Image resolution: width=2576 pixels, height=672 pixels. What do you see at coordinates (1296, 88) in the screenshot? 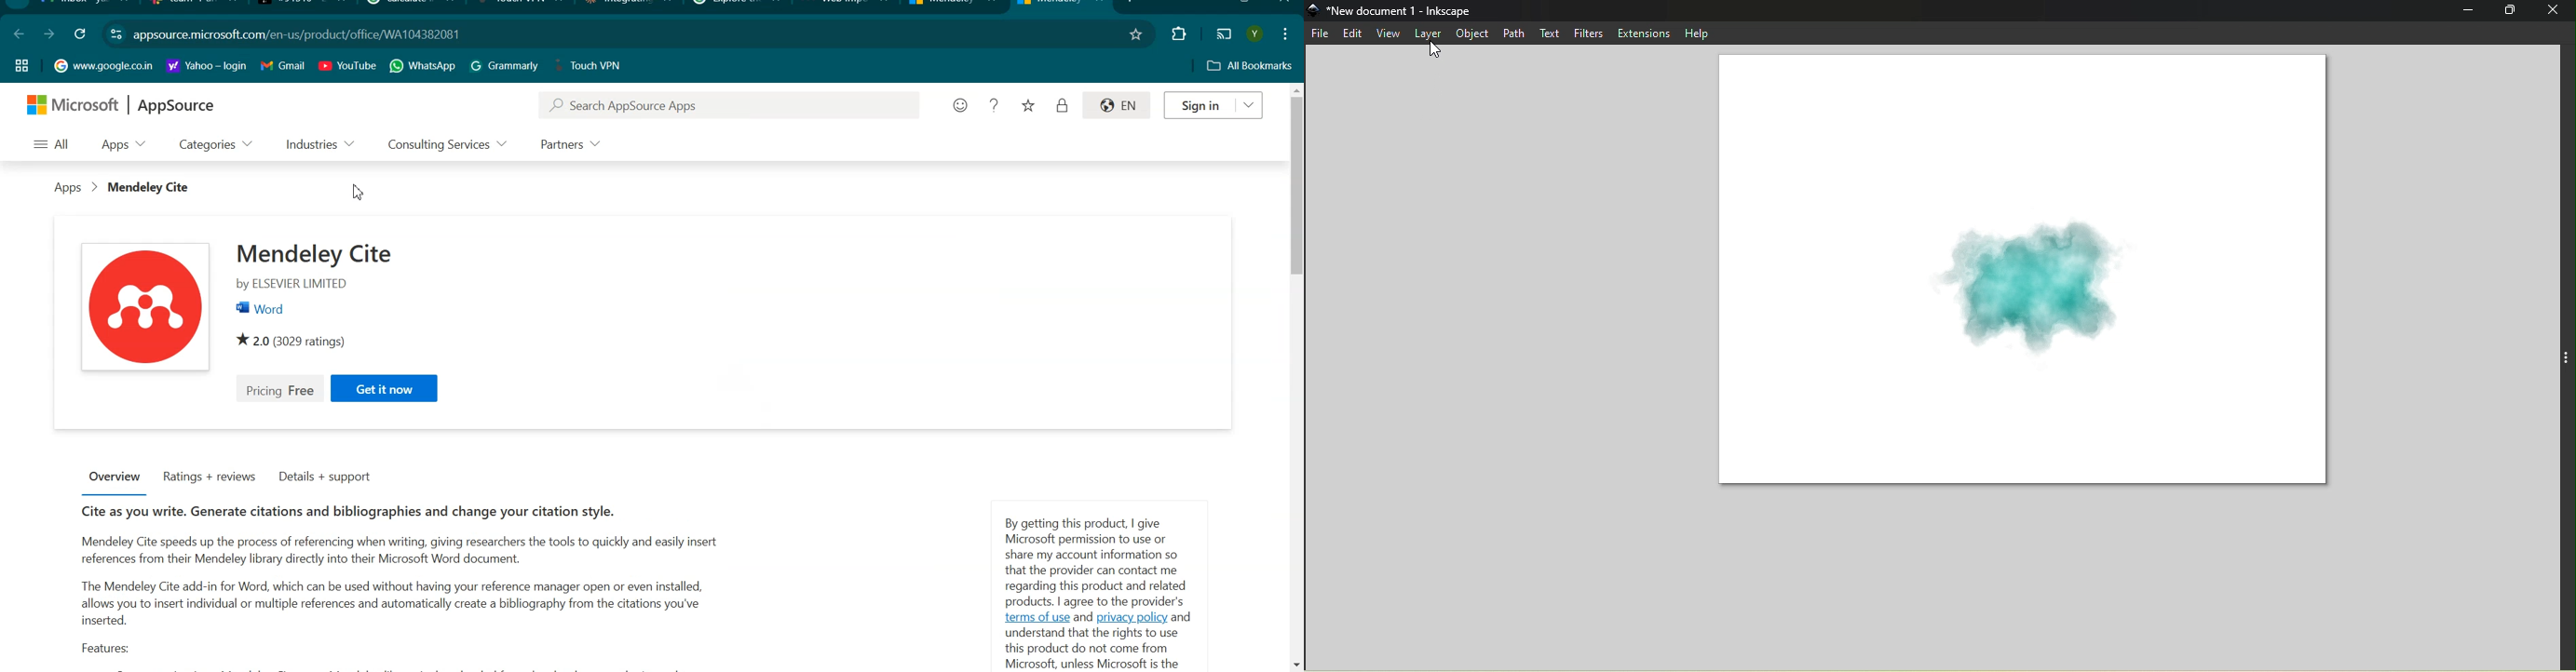
I see `scroll up` at bounding box center [1296, 88].